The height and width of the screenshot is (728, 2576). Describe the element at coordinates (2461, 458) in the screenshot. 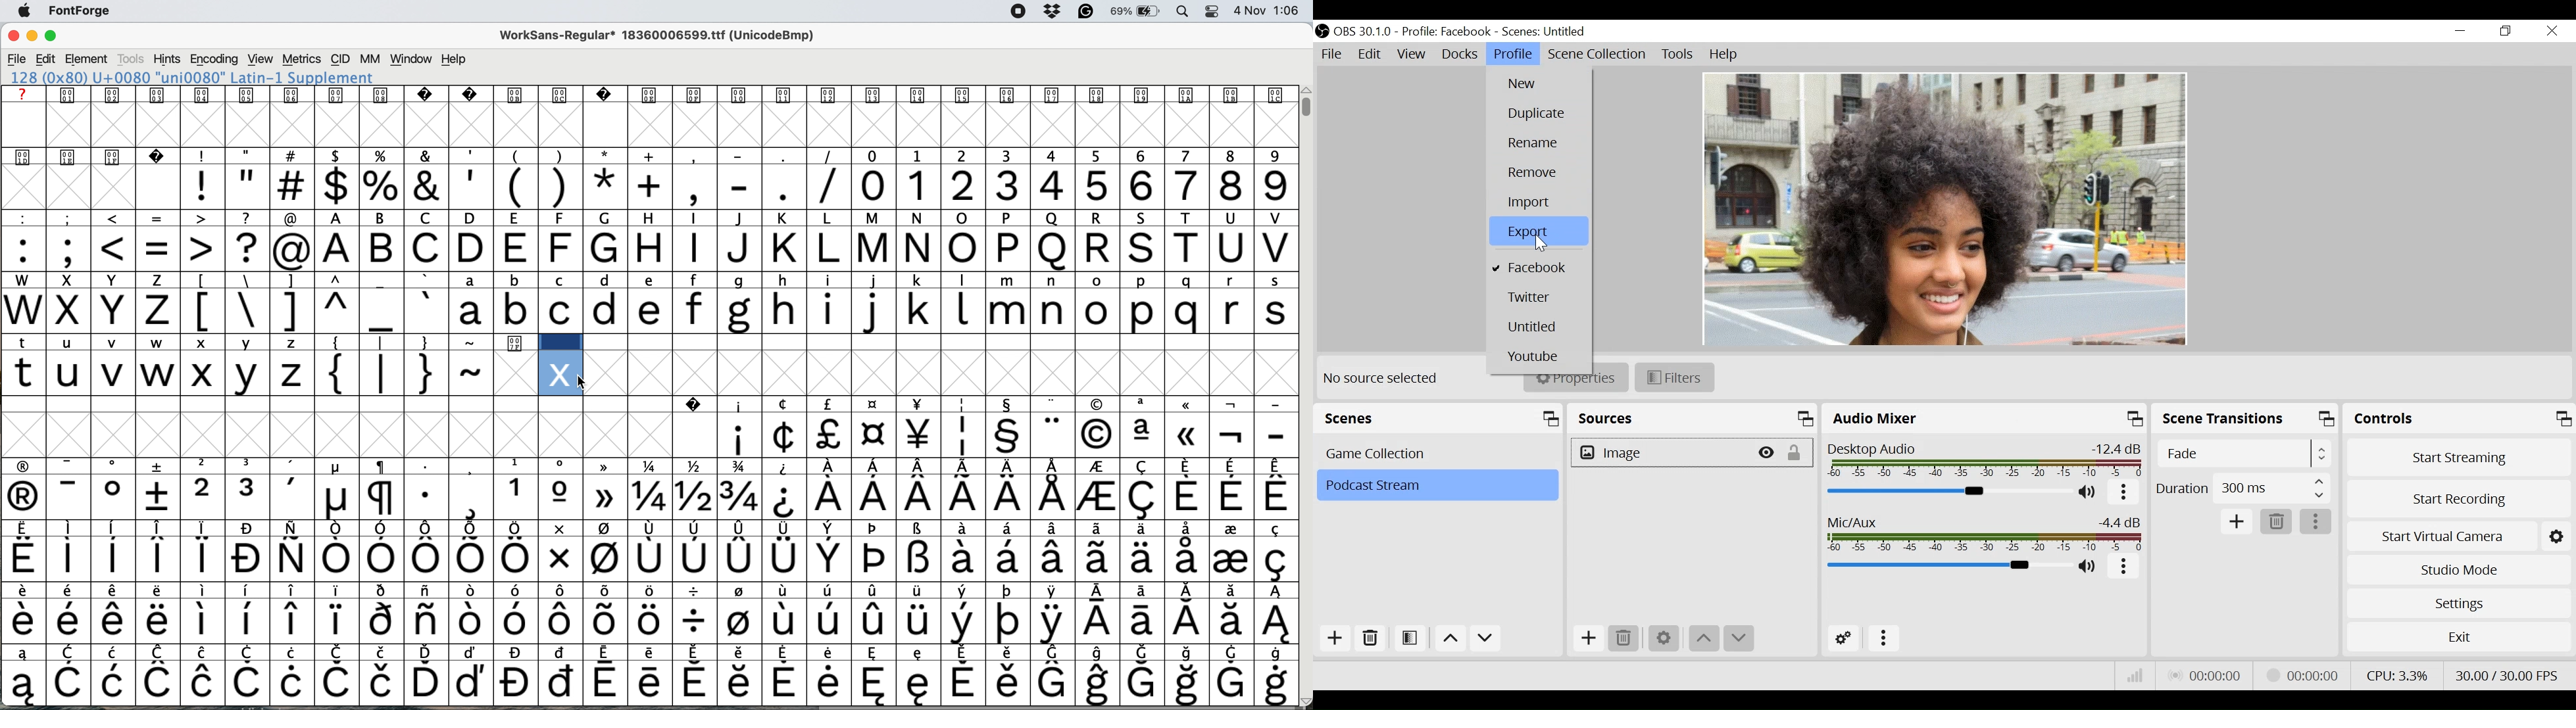

I see `Start Streaming` at that location.